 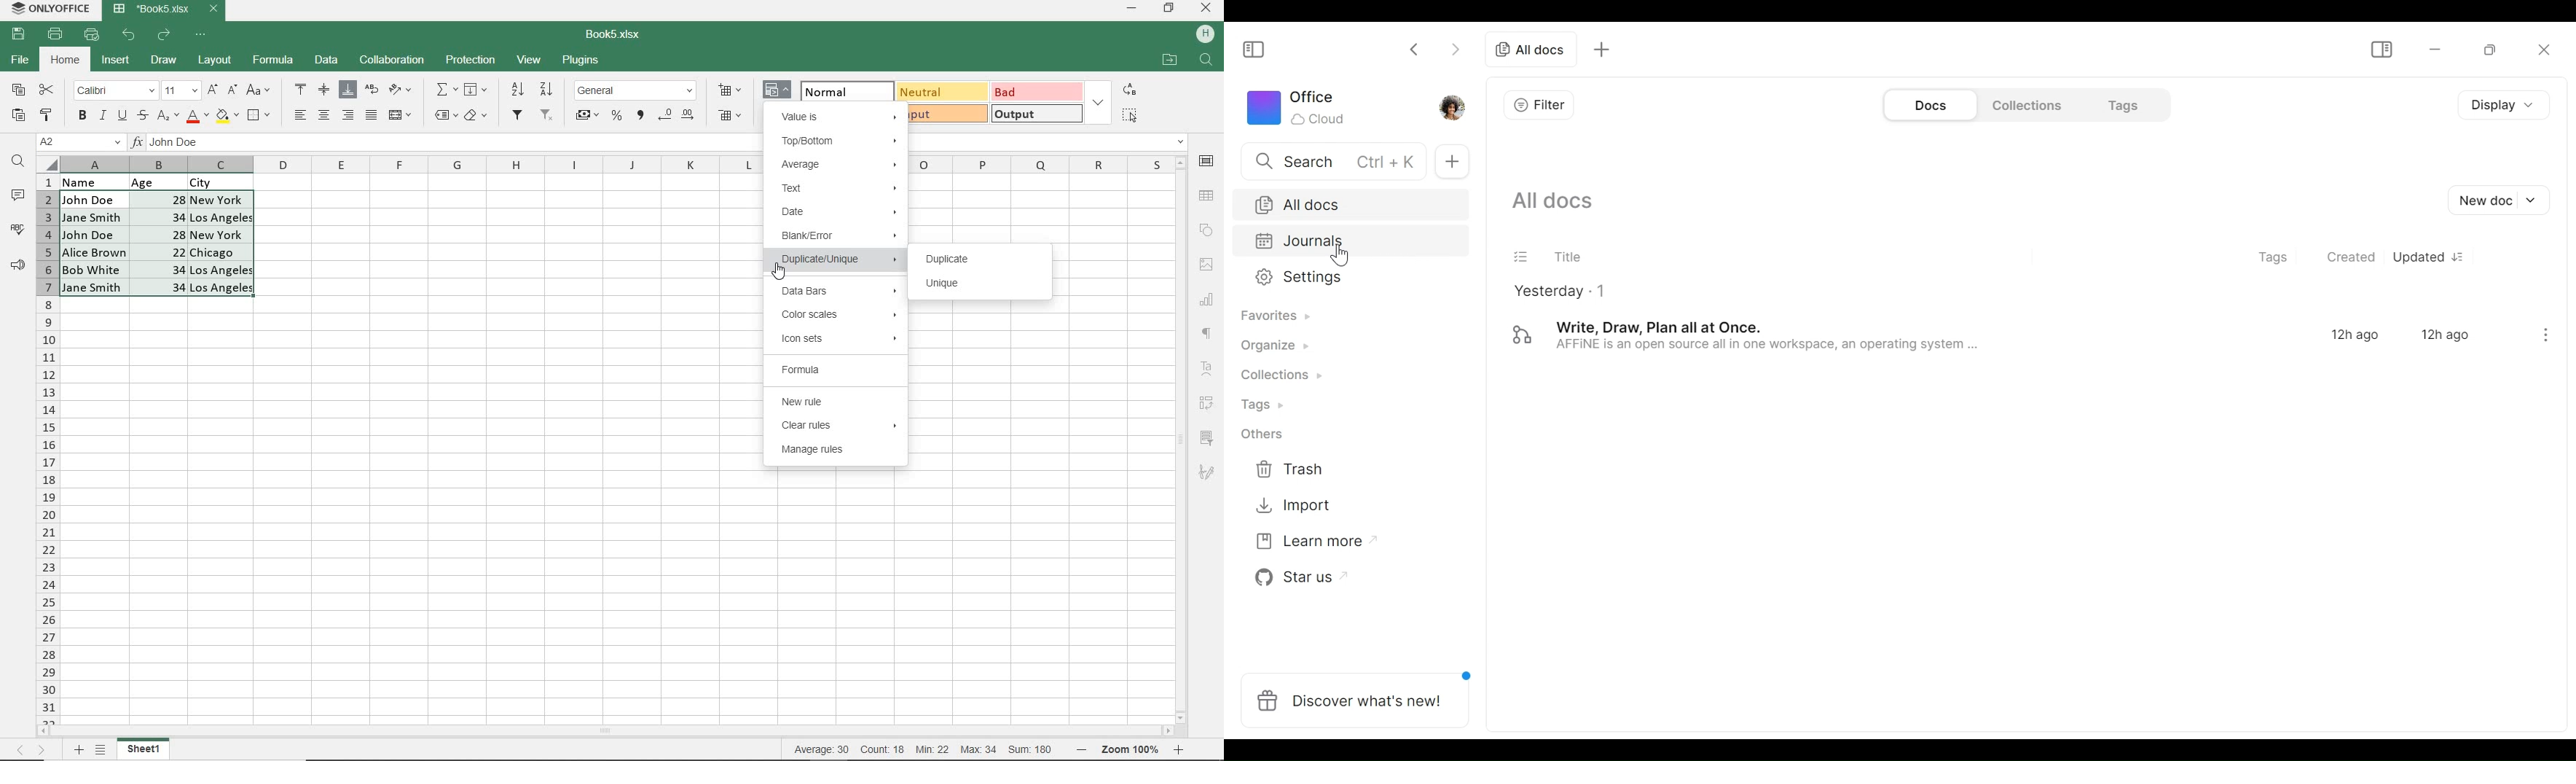 What do you see at coordinates (47, 113) in the screenshot?
I see `COPY STYLE` at bounding box center [47, 113].